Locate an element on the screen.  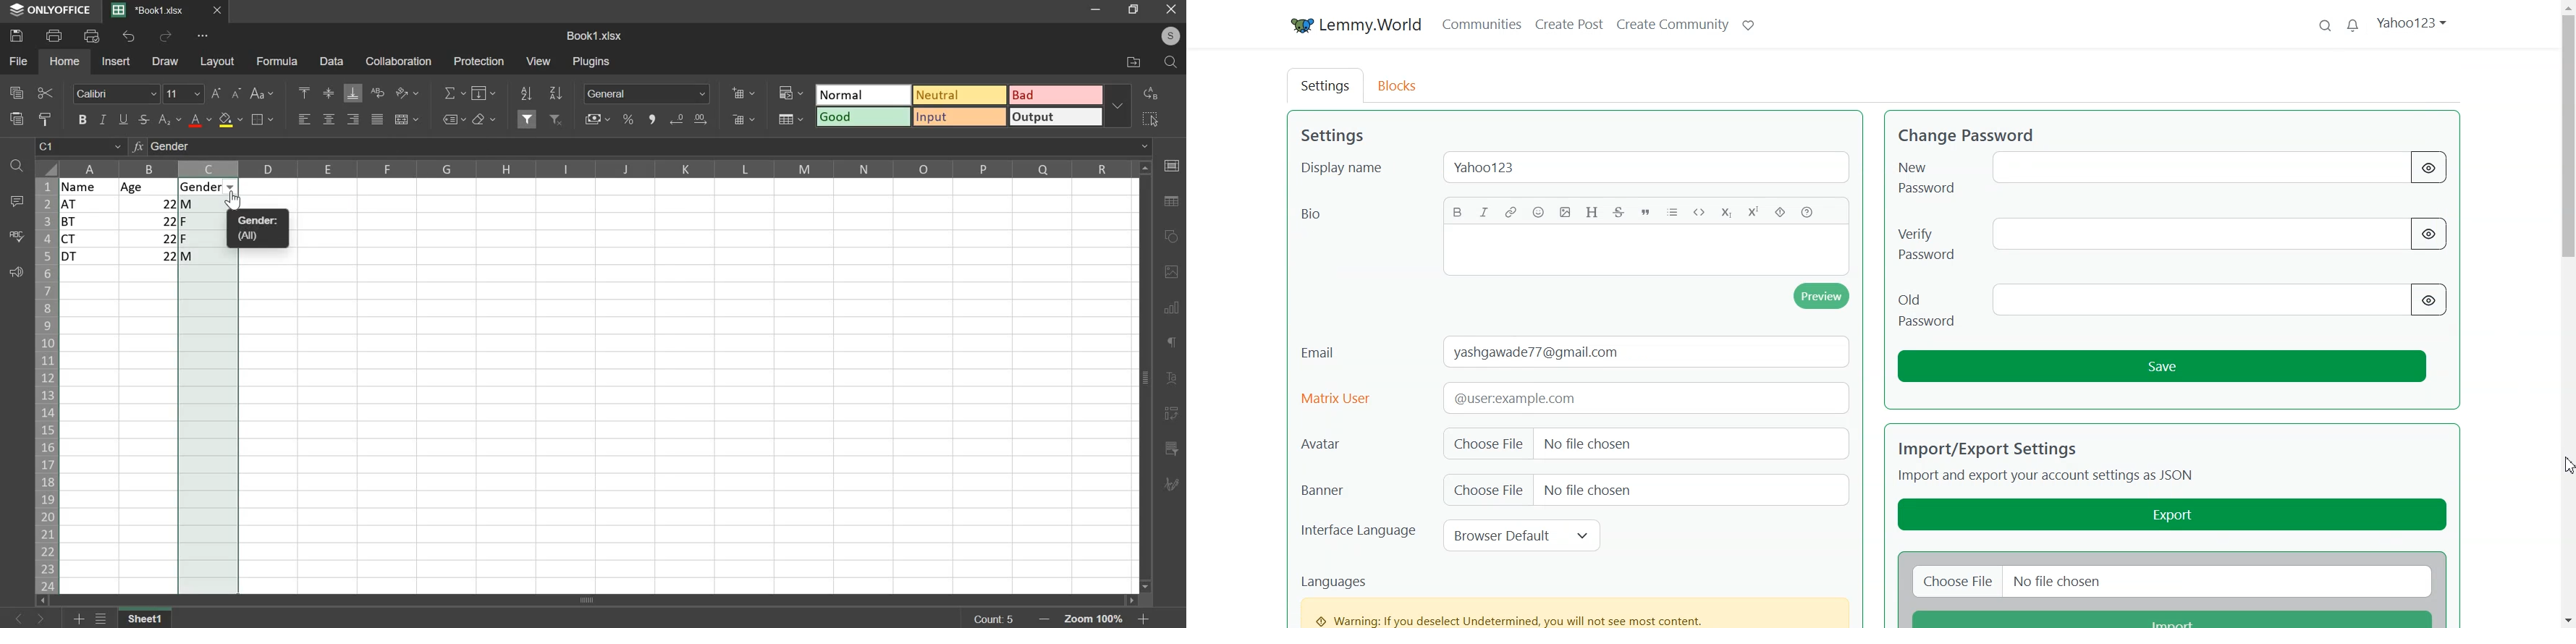
scroll bar is located at coordinates (600, 600).